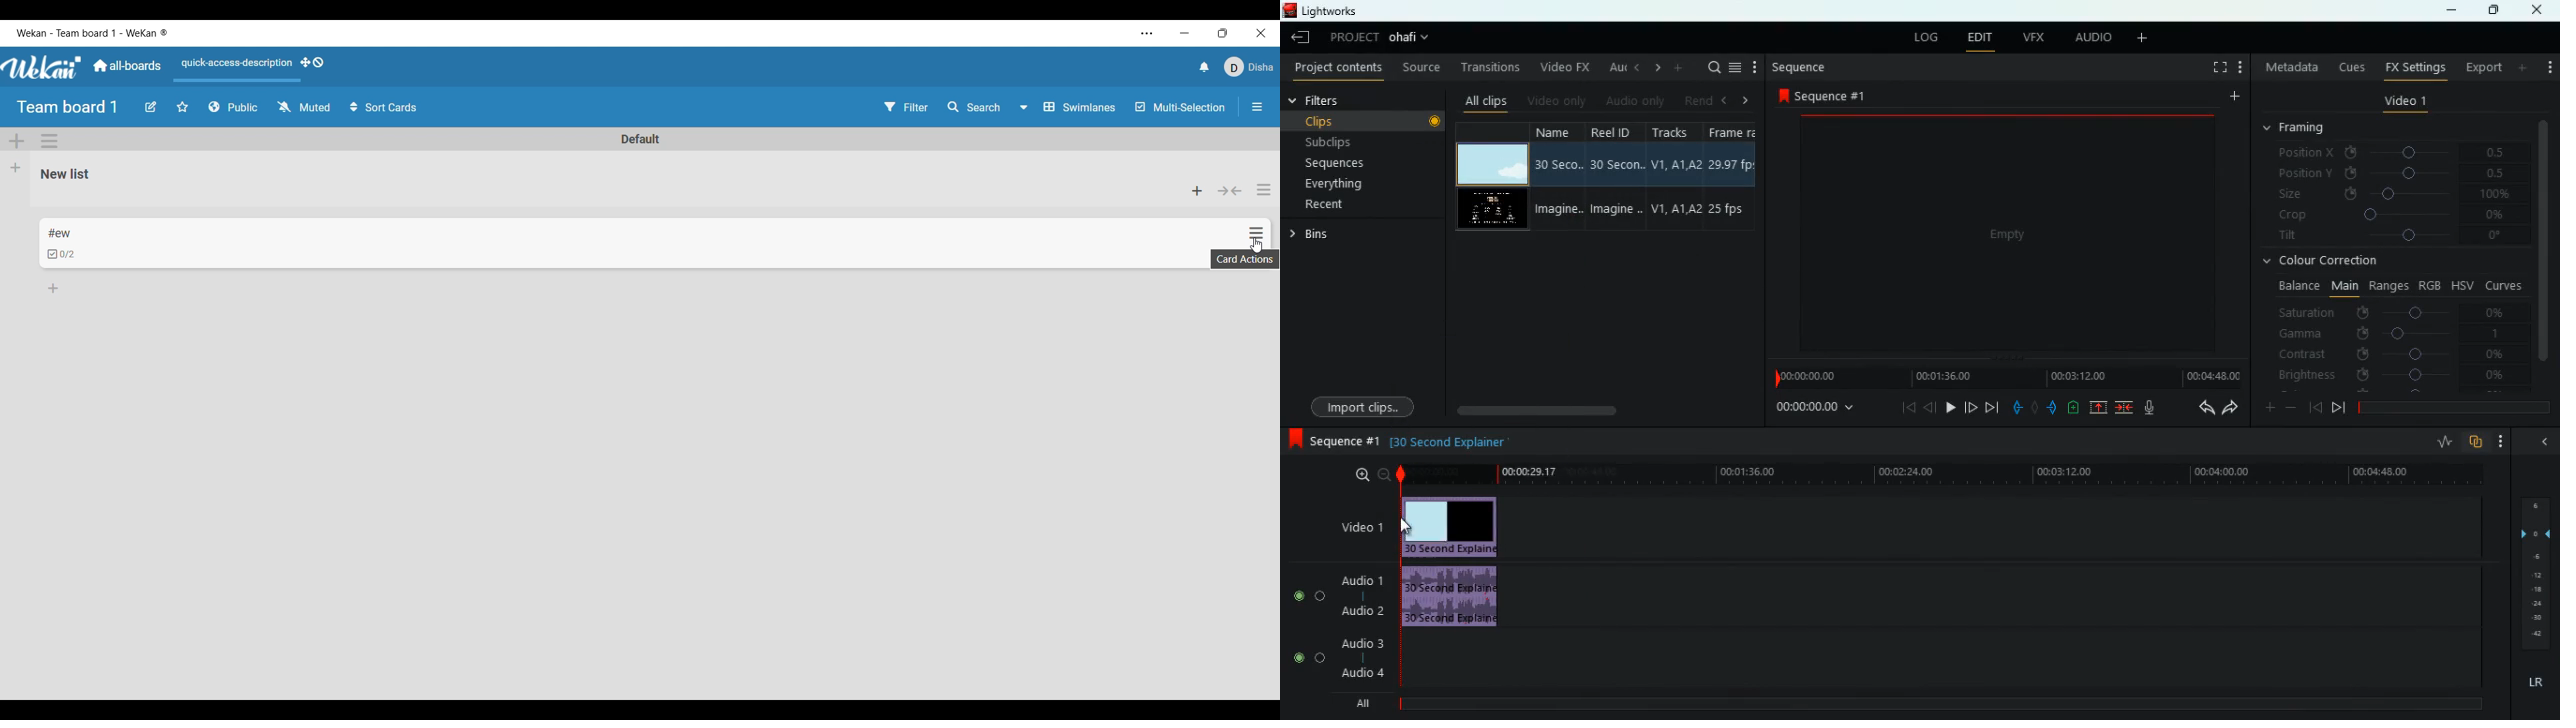 This screenshot has height=728, width=2576. I want to click on audio 4, so click(1359, 672).